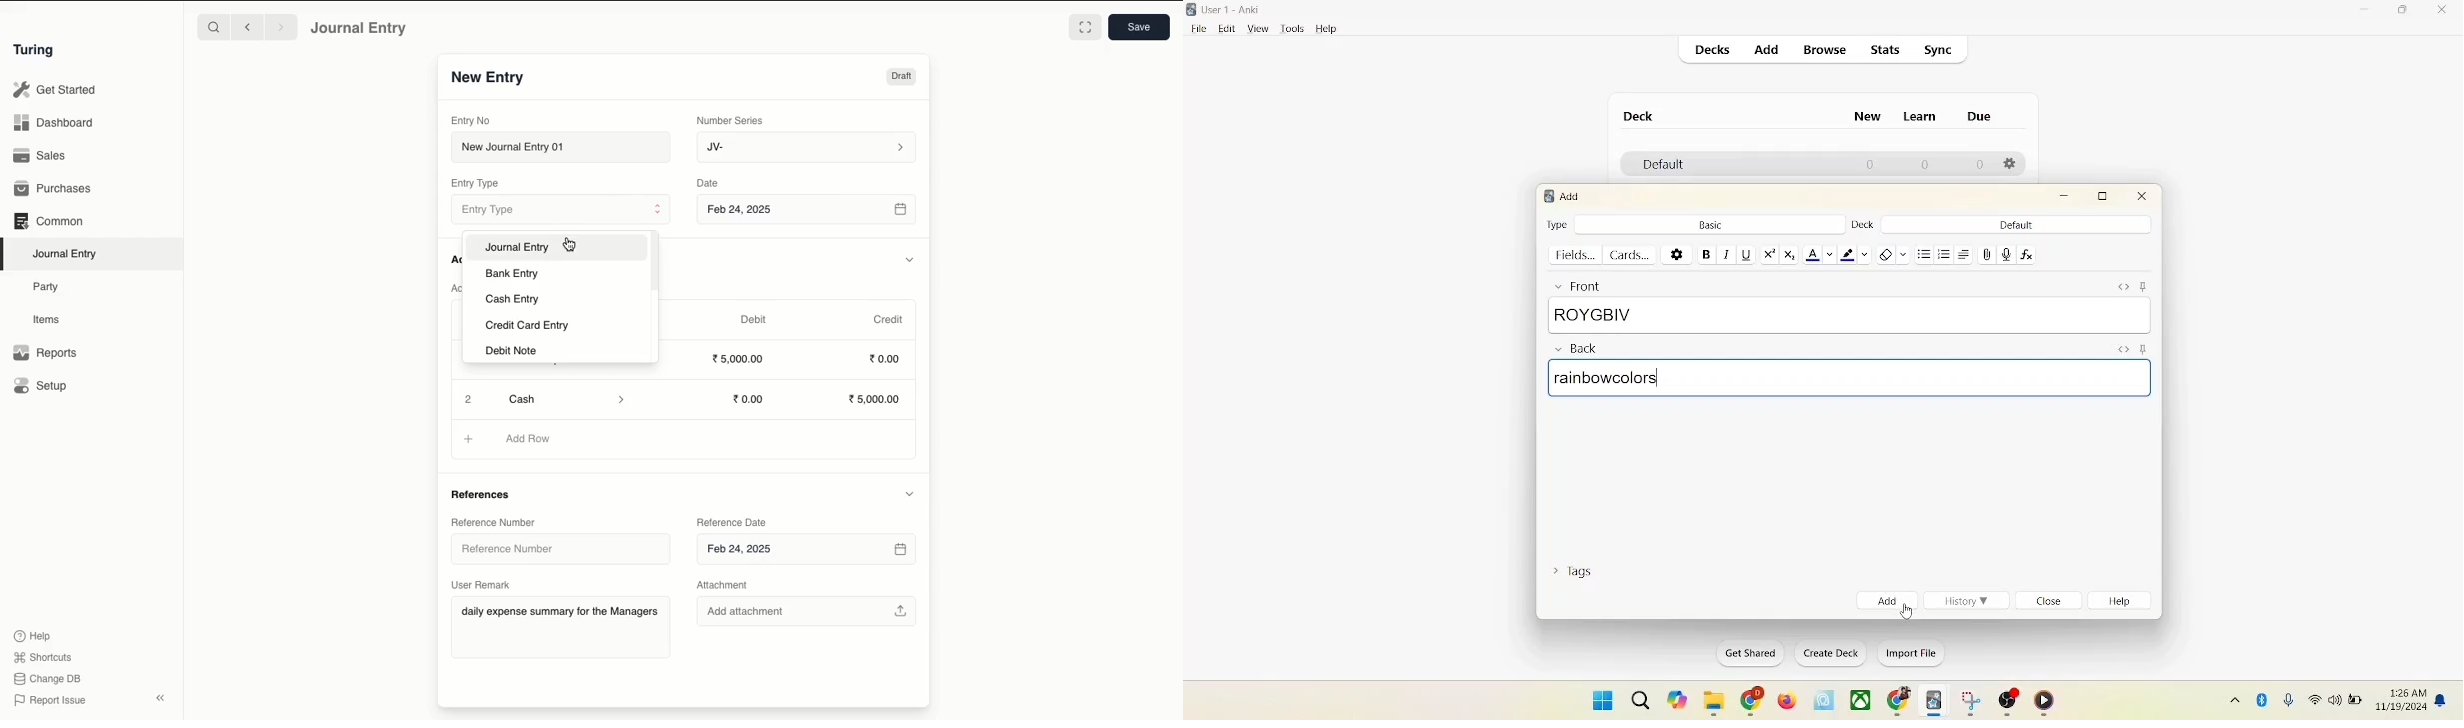 This screenshot has width=2464, height=728. I want to click on default, so click(2016, 225).